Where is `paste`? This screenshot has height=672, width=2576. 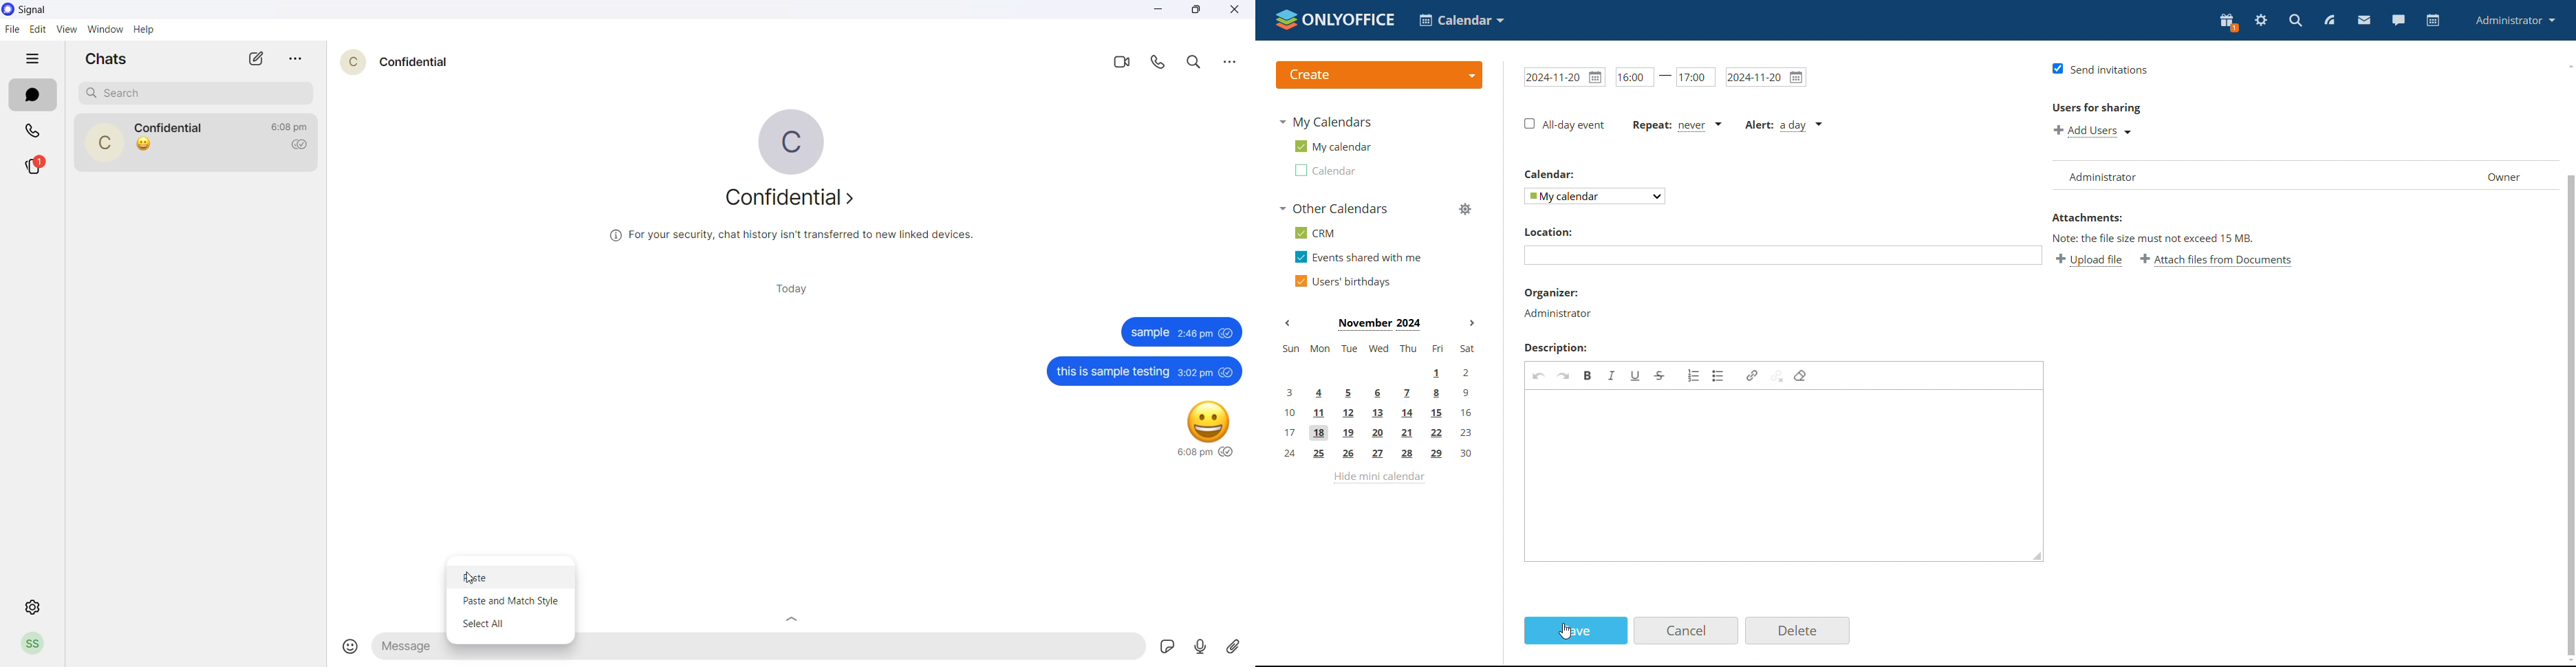 paste is located at coordinates (513, 575).